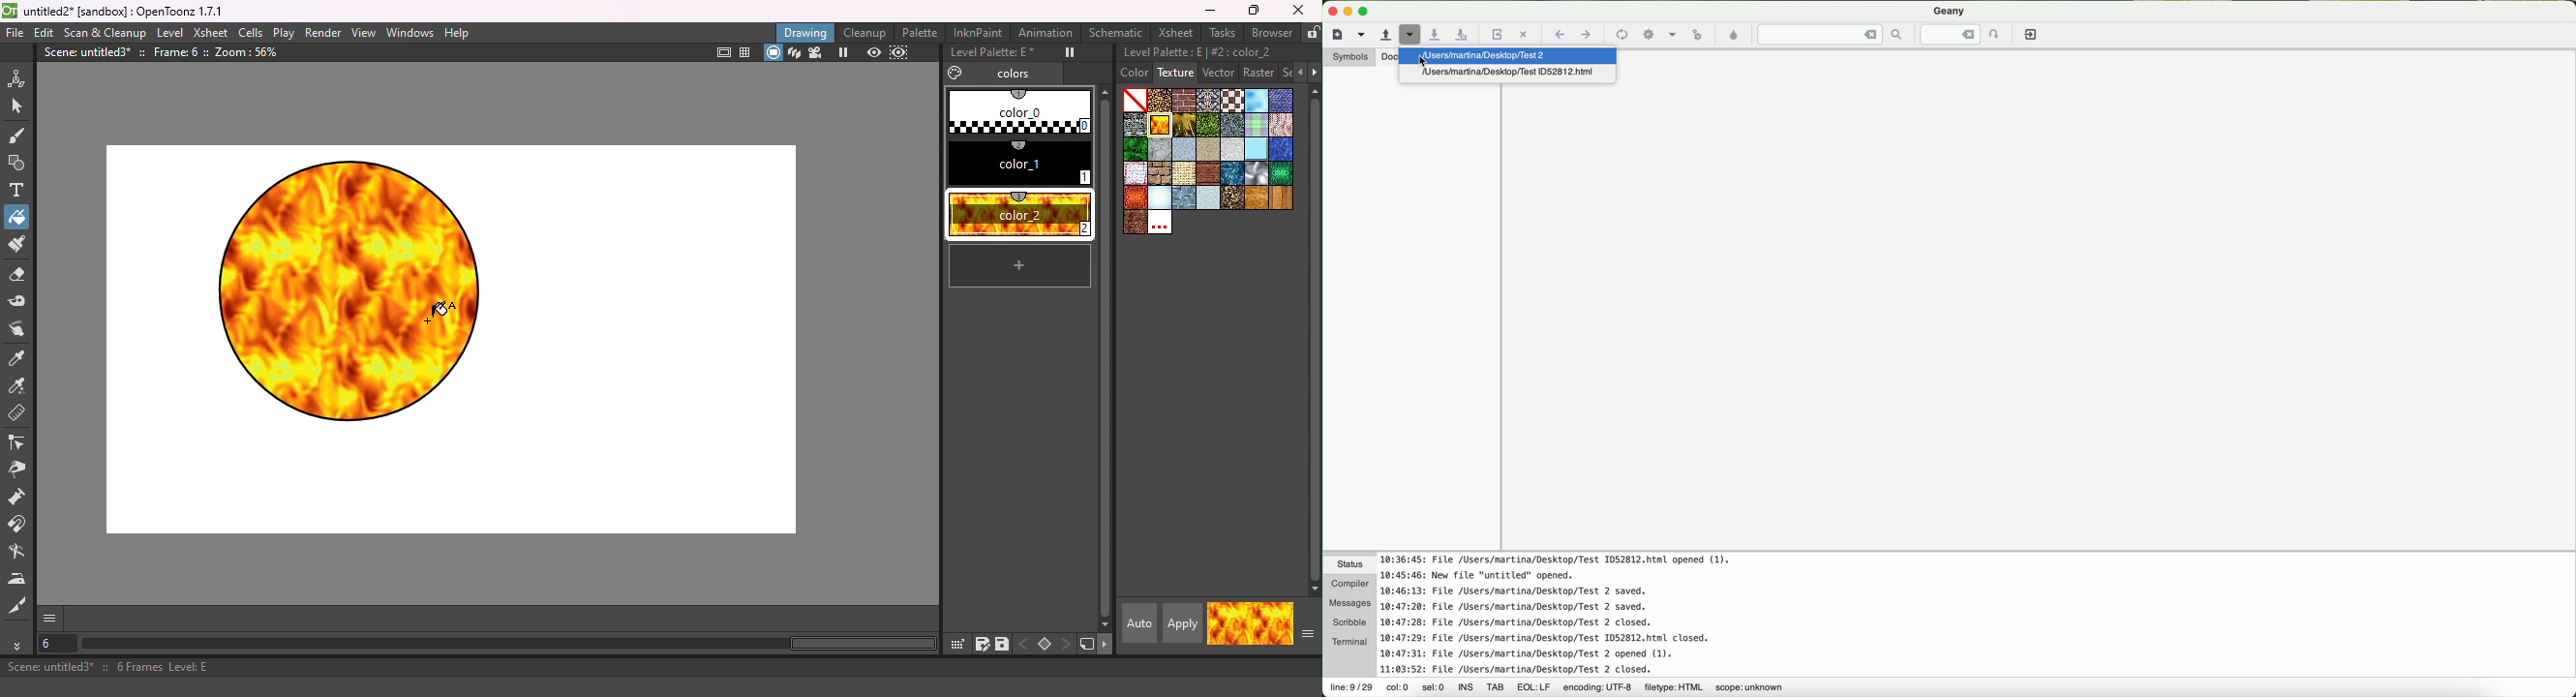 This screenshot has height=700, width=2576. I want to click on rag_tile_s copy.bmp, so click(1135, 174).